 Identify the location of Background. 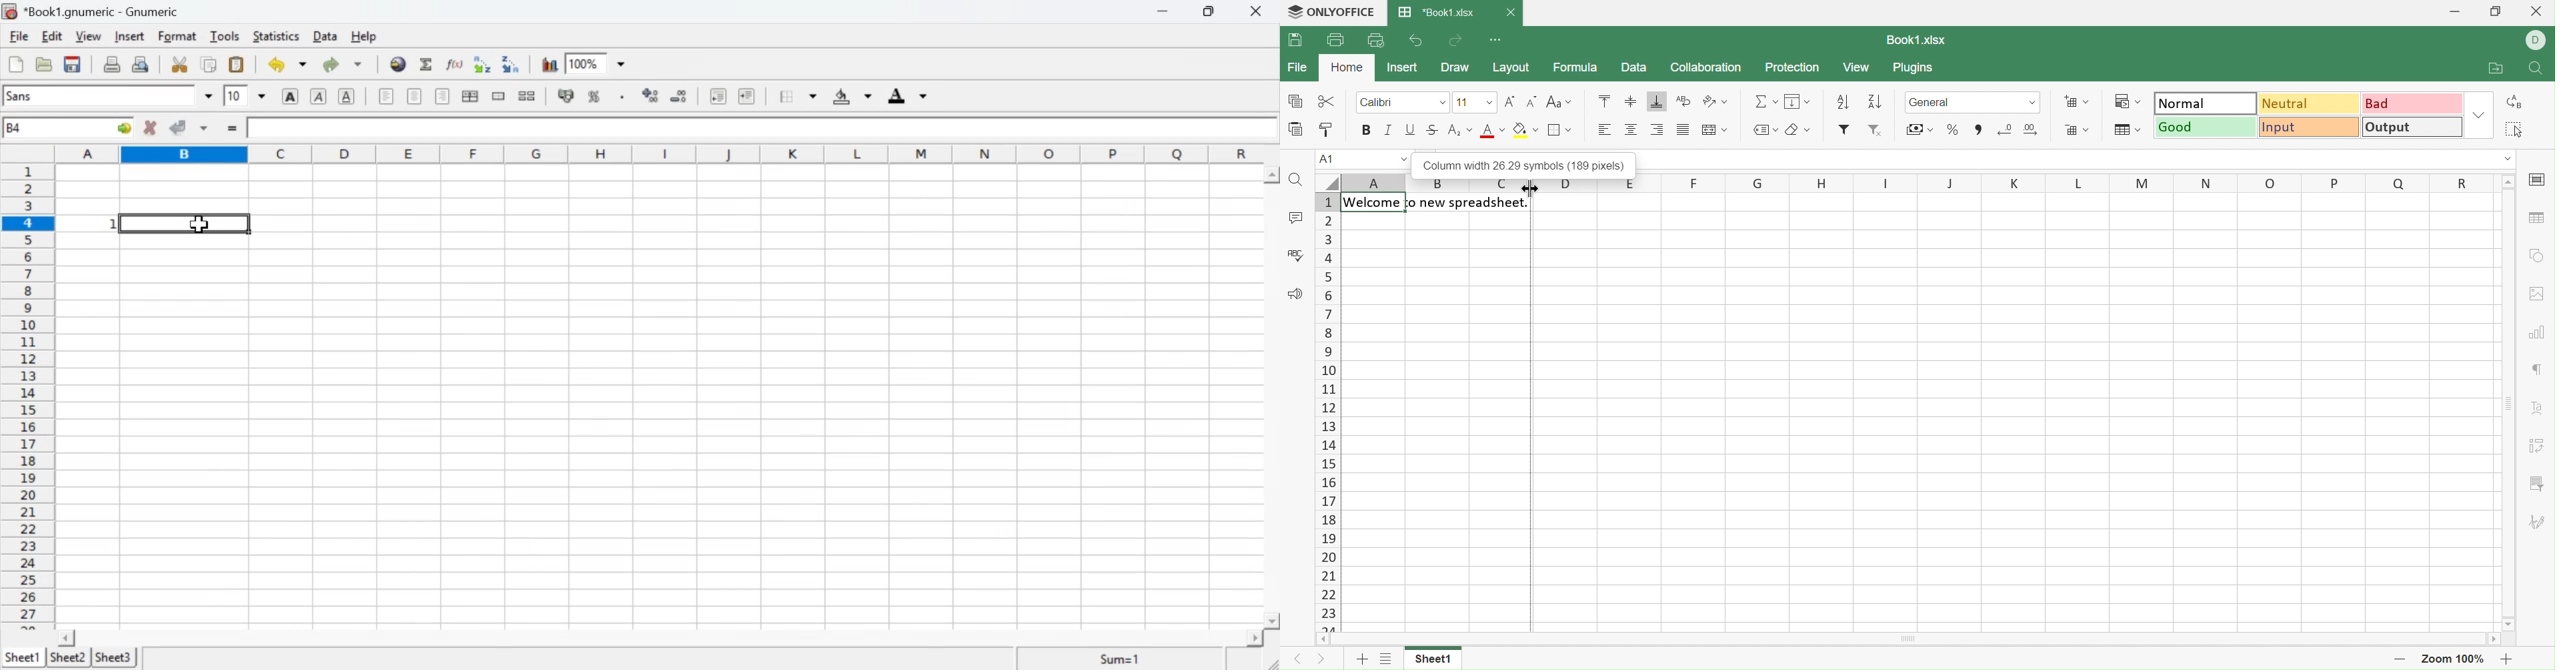
(853, 97).